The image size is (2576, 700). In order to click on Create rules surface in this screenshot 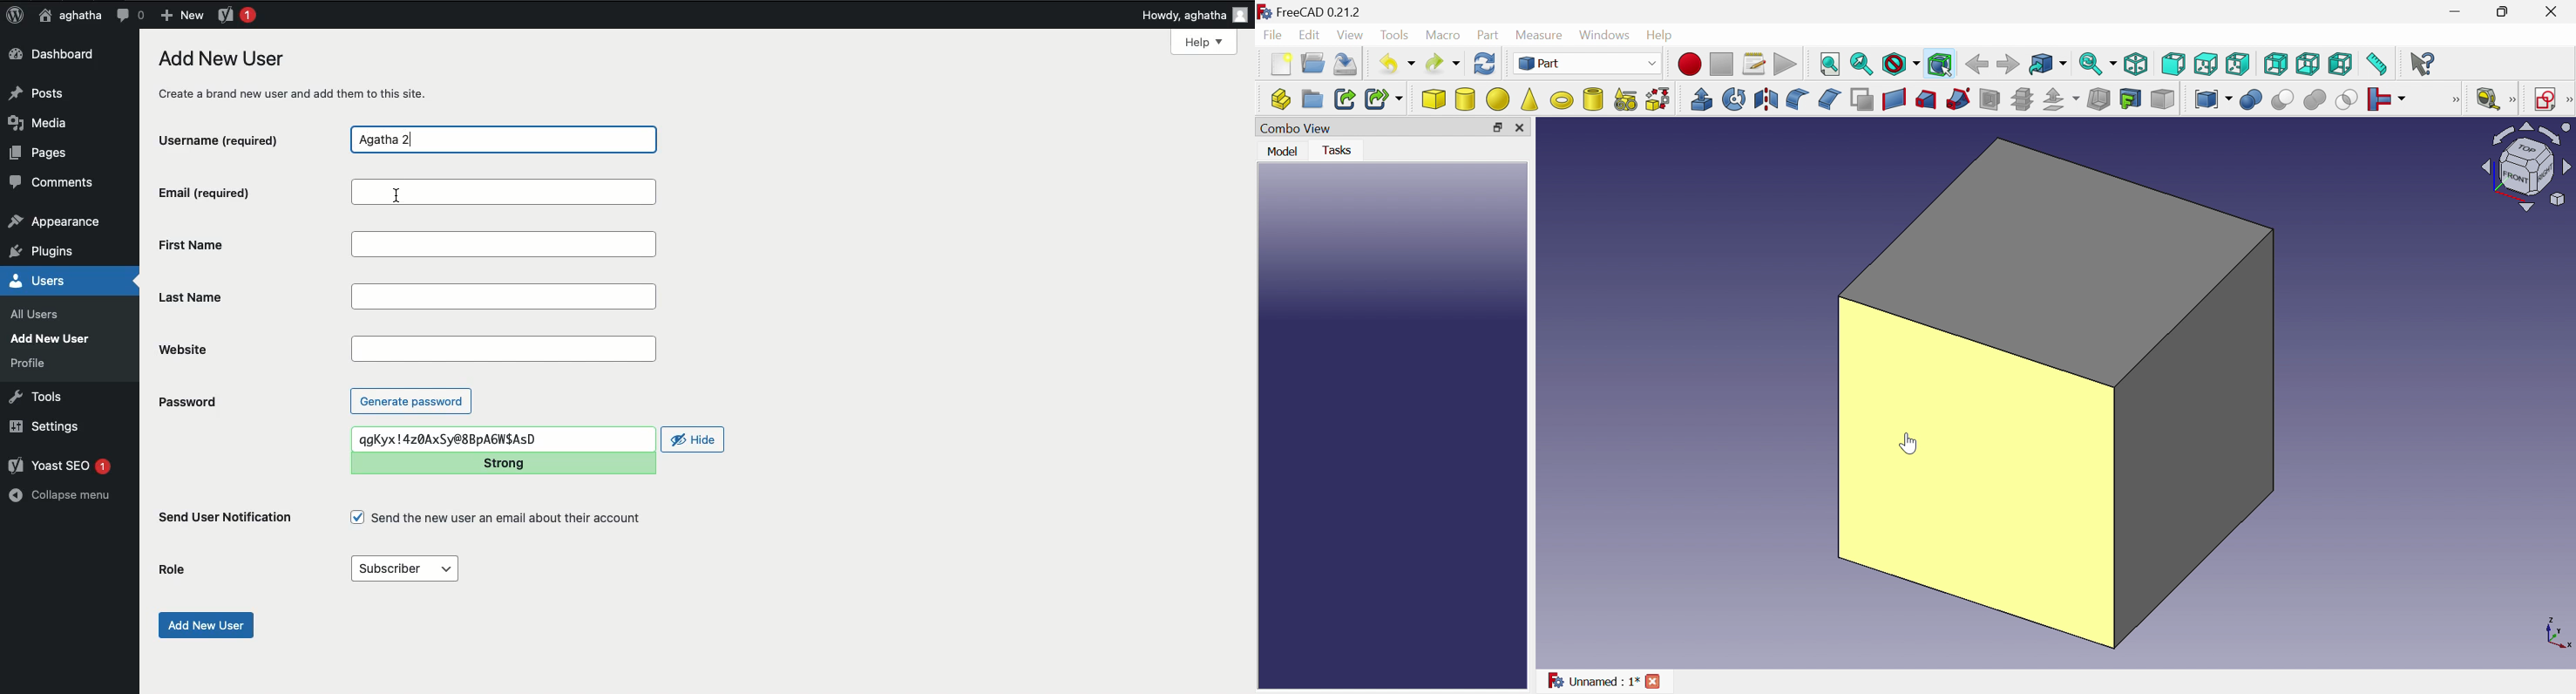, I will do `click(1894, 99)`.